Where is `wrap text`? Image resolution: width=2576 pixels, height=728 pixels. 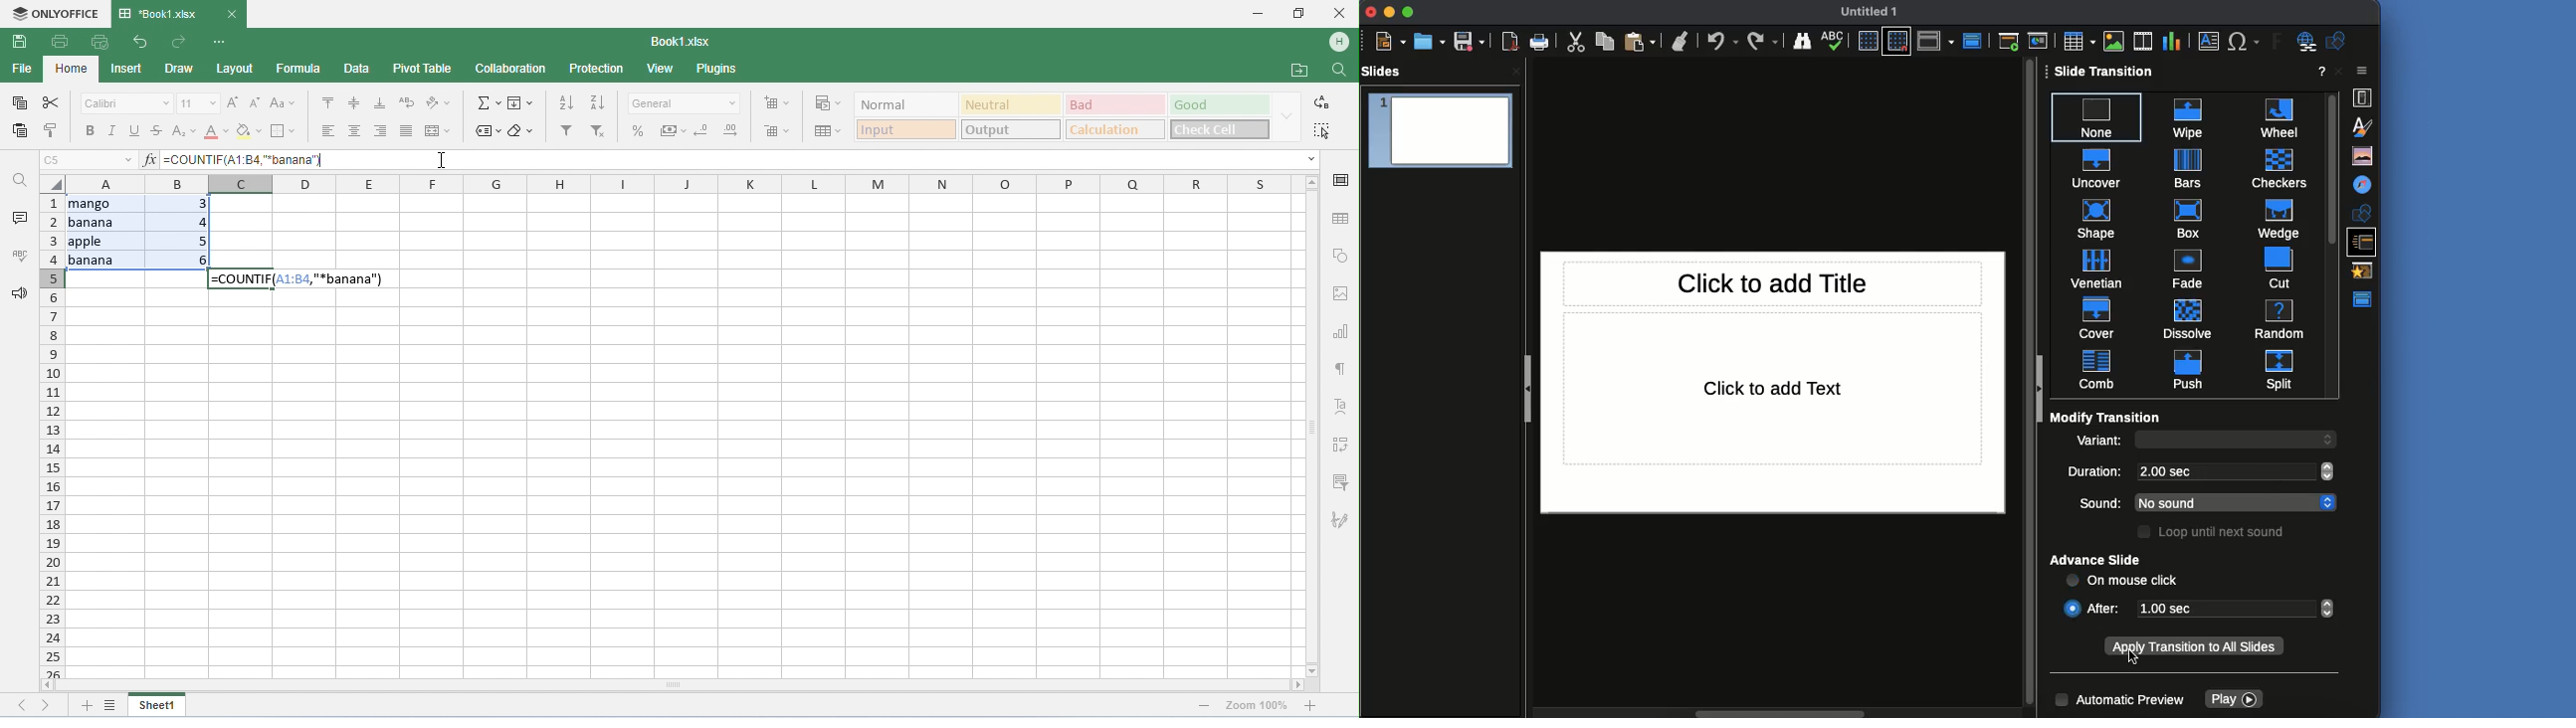
wrap text is located at coordinates (407, 102).